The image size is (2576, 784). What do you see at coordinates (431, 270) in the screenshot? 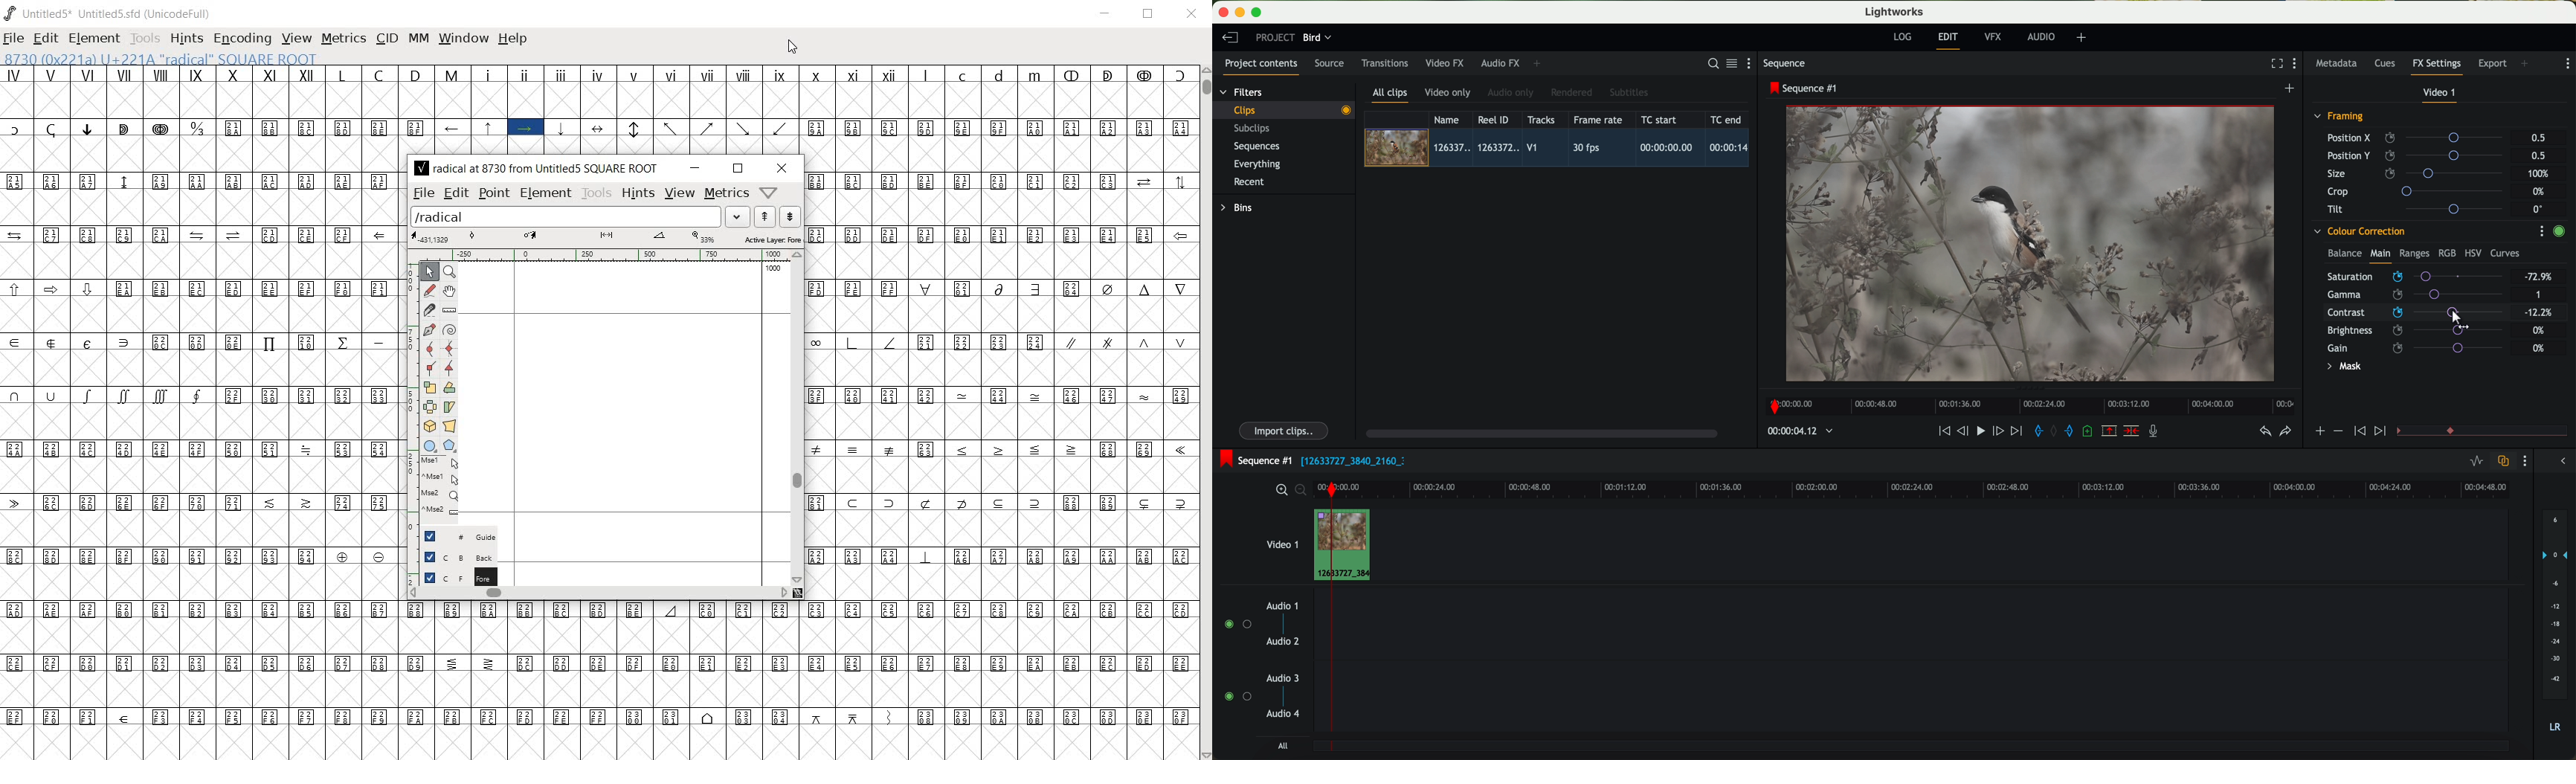
I see `pointer` at bounding box center [431, 270].